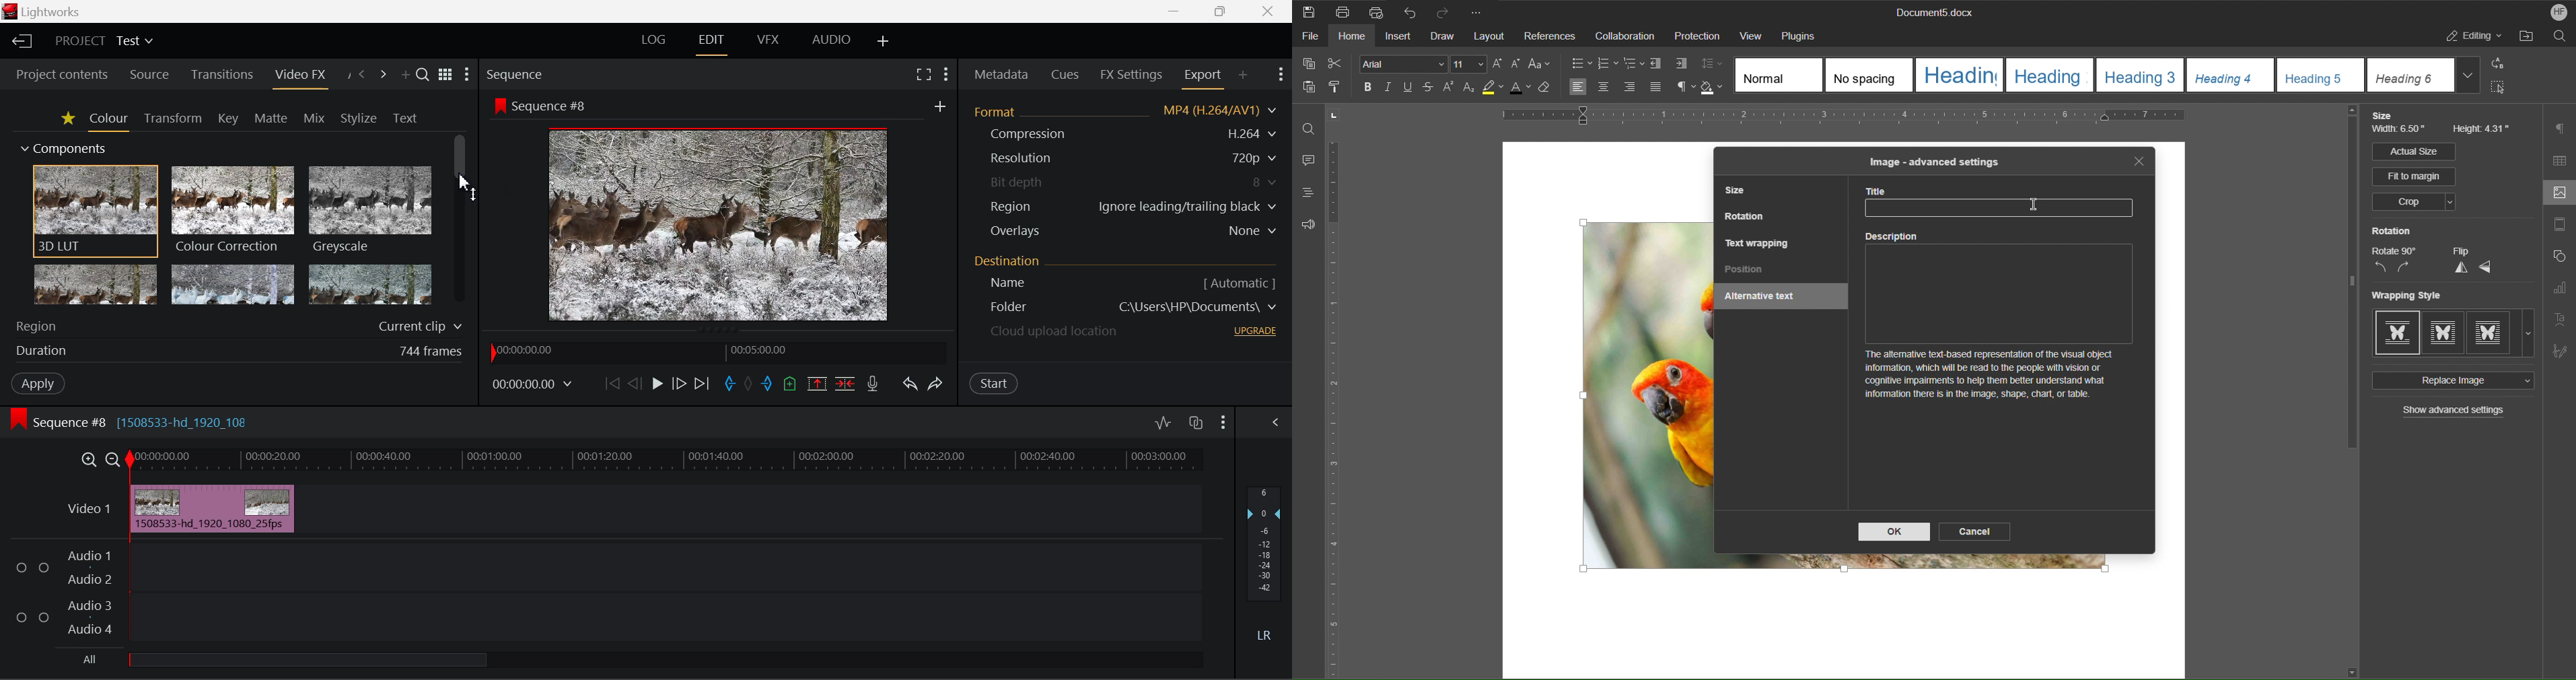 The width and height of the screenshot is (2576, 700). Describe the element at coordinates (19, 419) in the screenshot. I see `icon` at that location.